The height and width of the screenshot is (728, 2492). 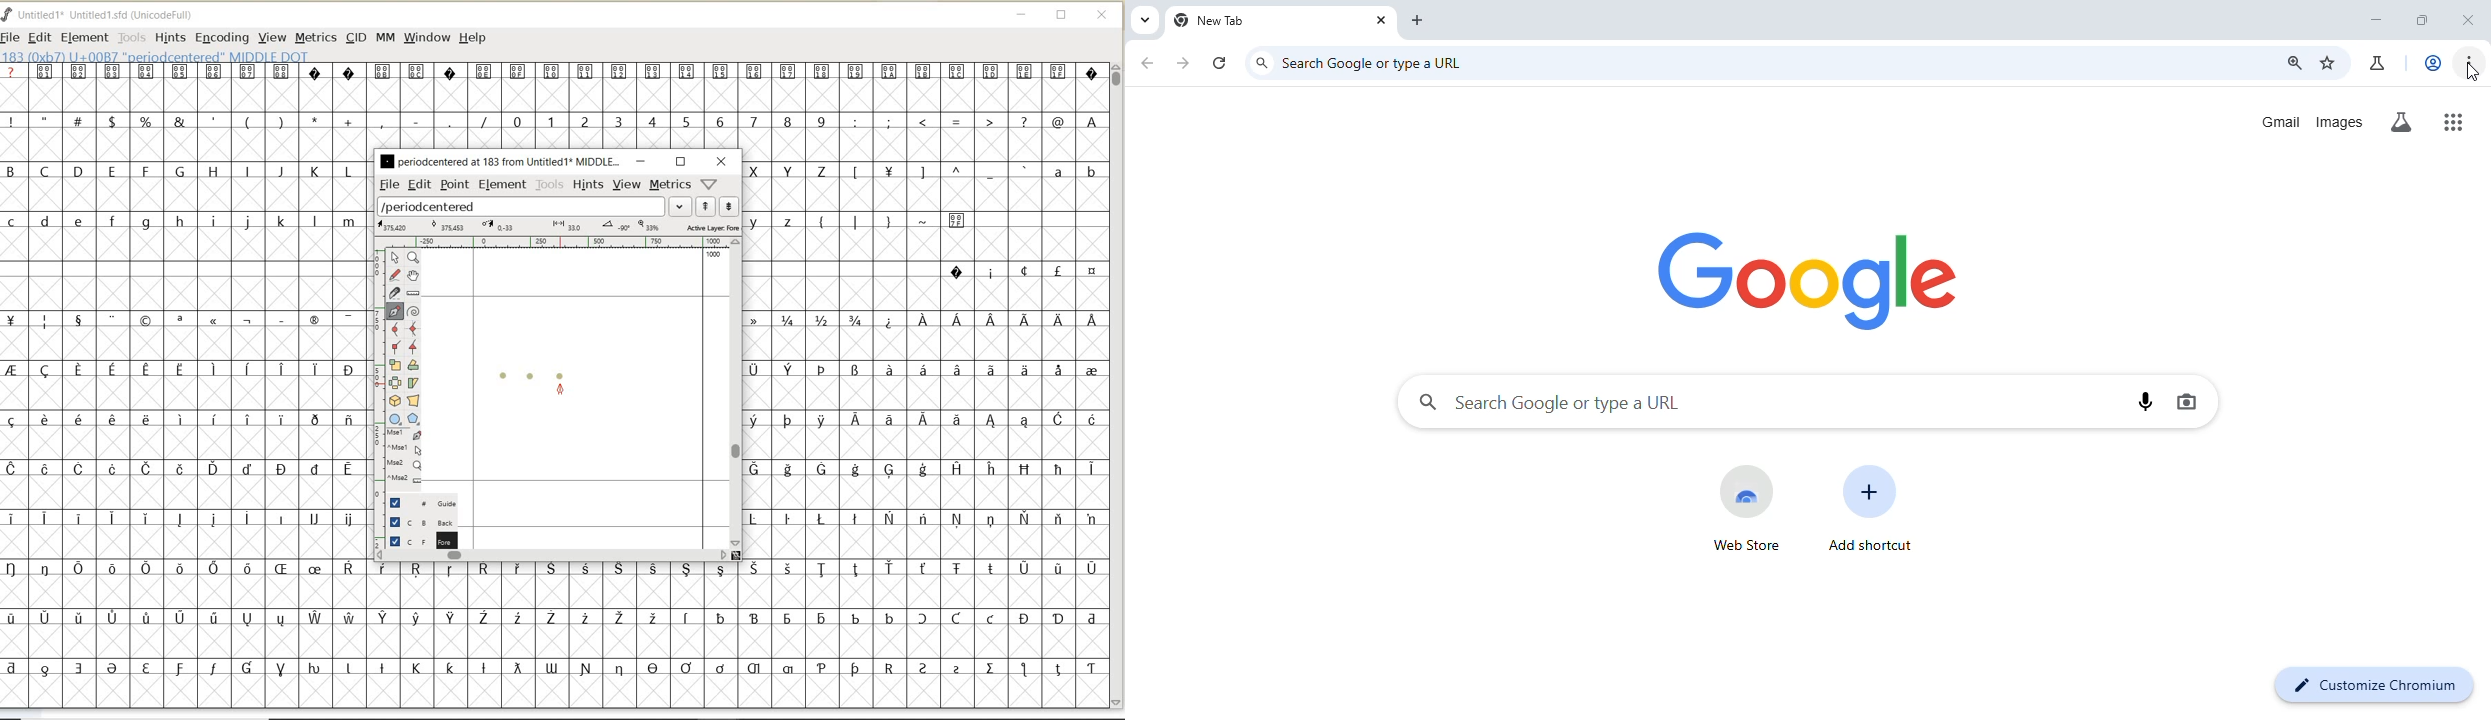 What do you see at coordinates (427, 37) in the screenshot?
I see `WINDOW` at bounding box center [427, 37].